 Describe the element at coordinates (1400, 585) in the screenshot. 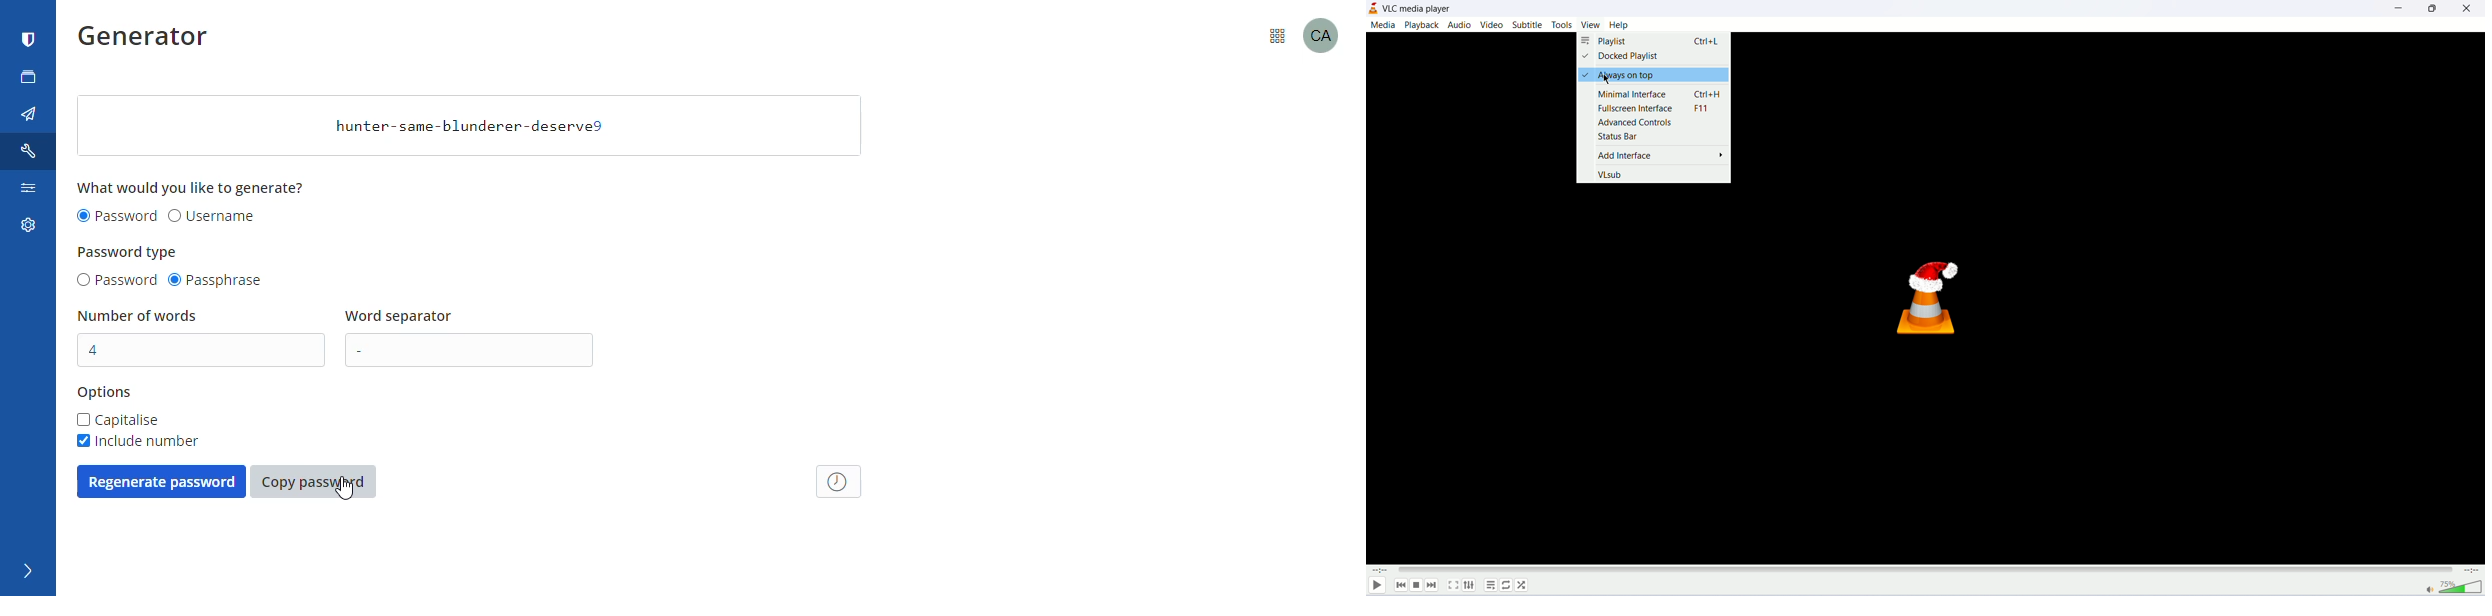

I see `Previous` at that location.